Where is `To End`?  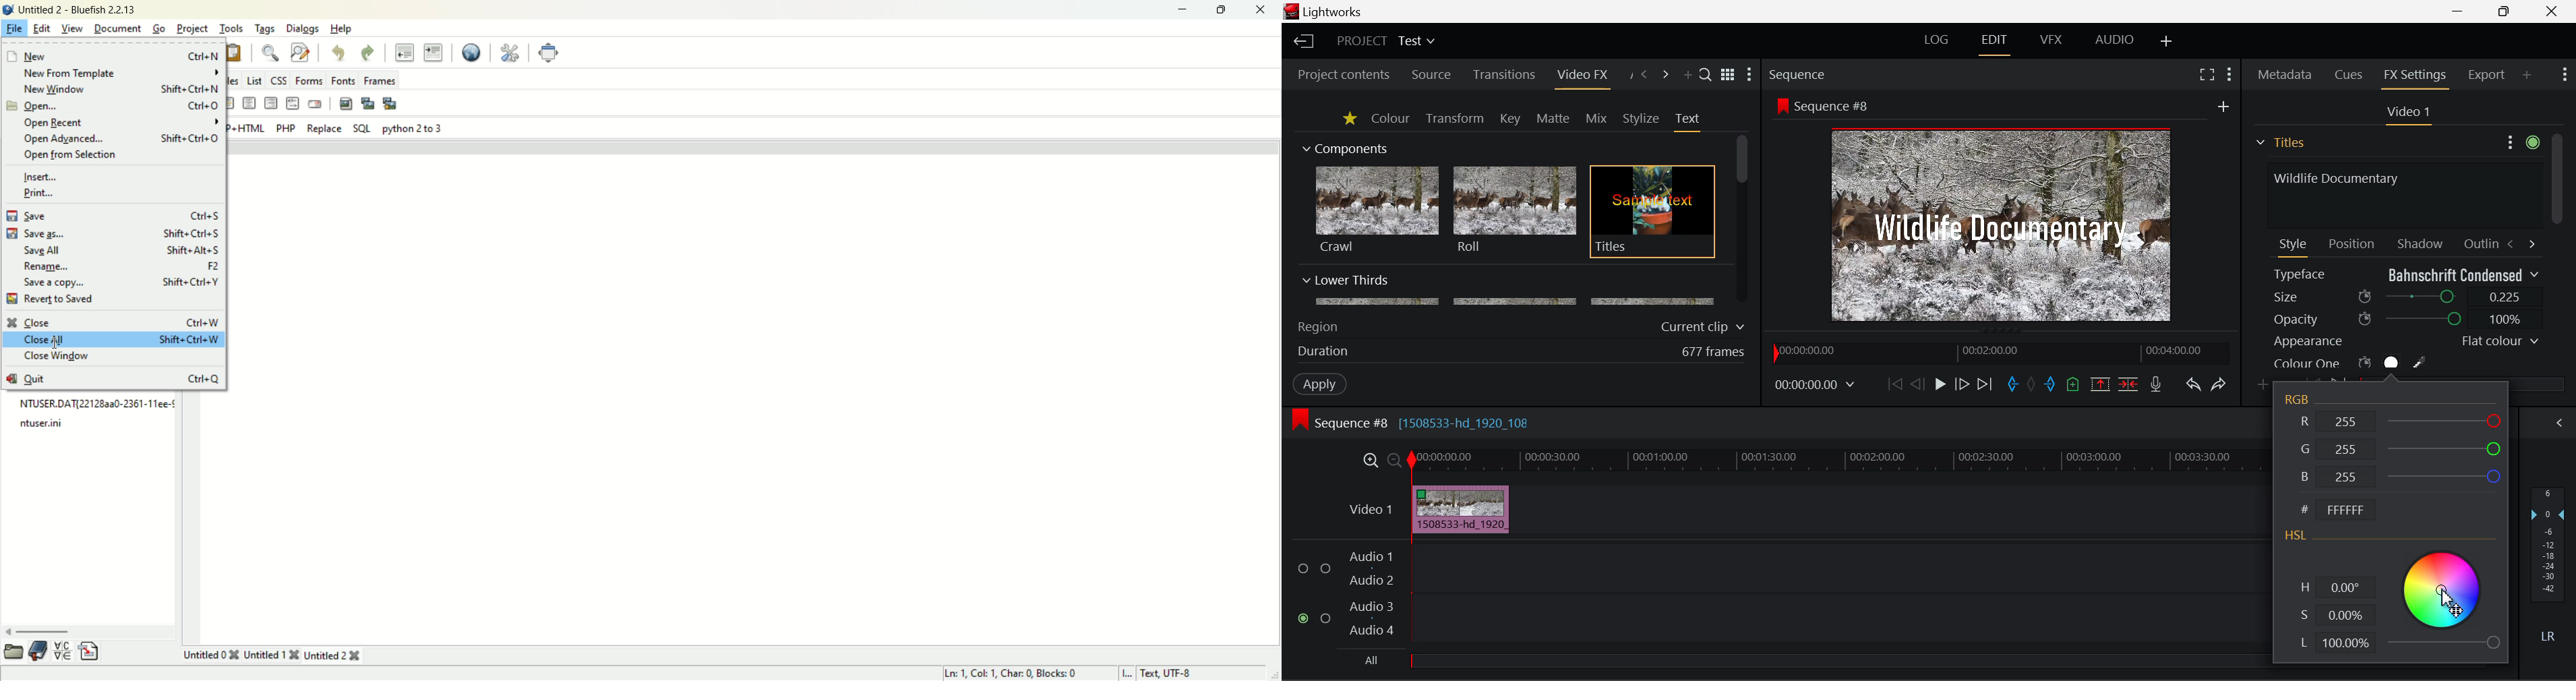 To End is located at coordinates (1985, 386).